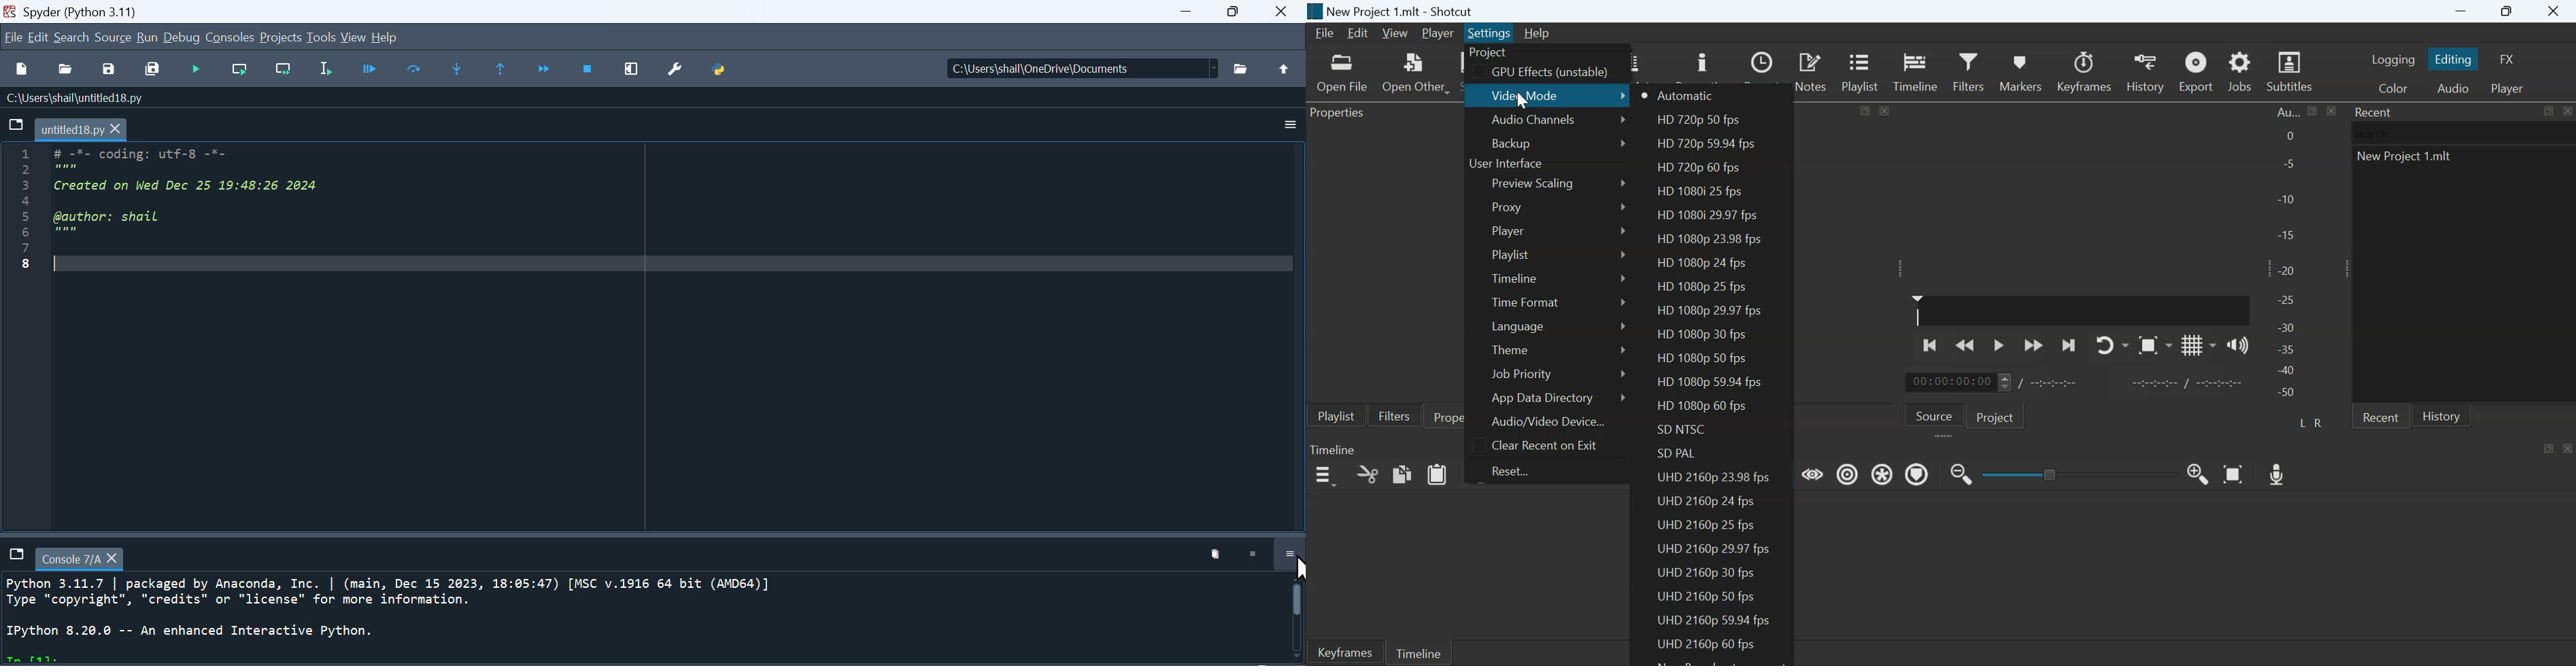 The image size is (2576, 672). Describe the element at coordinates (369, 69) in the screenshot. I see `debugger` at that location.